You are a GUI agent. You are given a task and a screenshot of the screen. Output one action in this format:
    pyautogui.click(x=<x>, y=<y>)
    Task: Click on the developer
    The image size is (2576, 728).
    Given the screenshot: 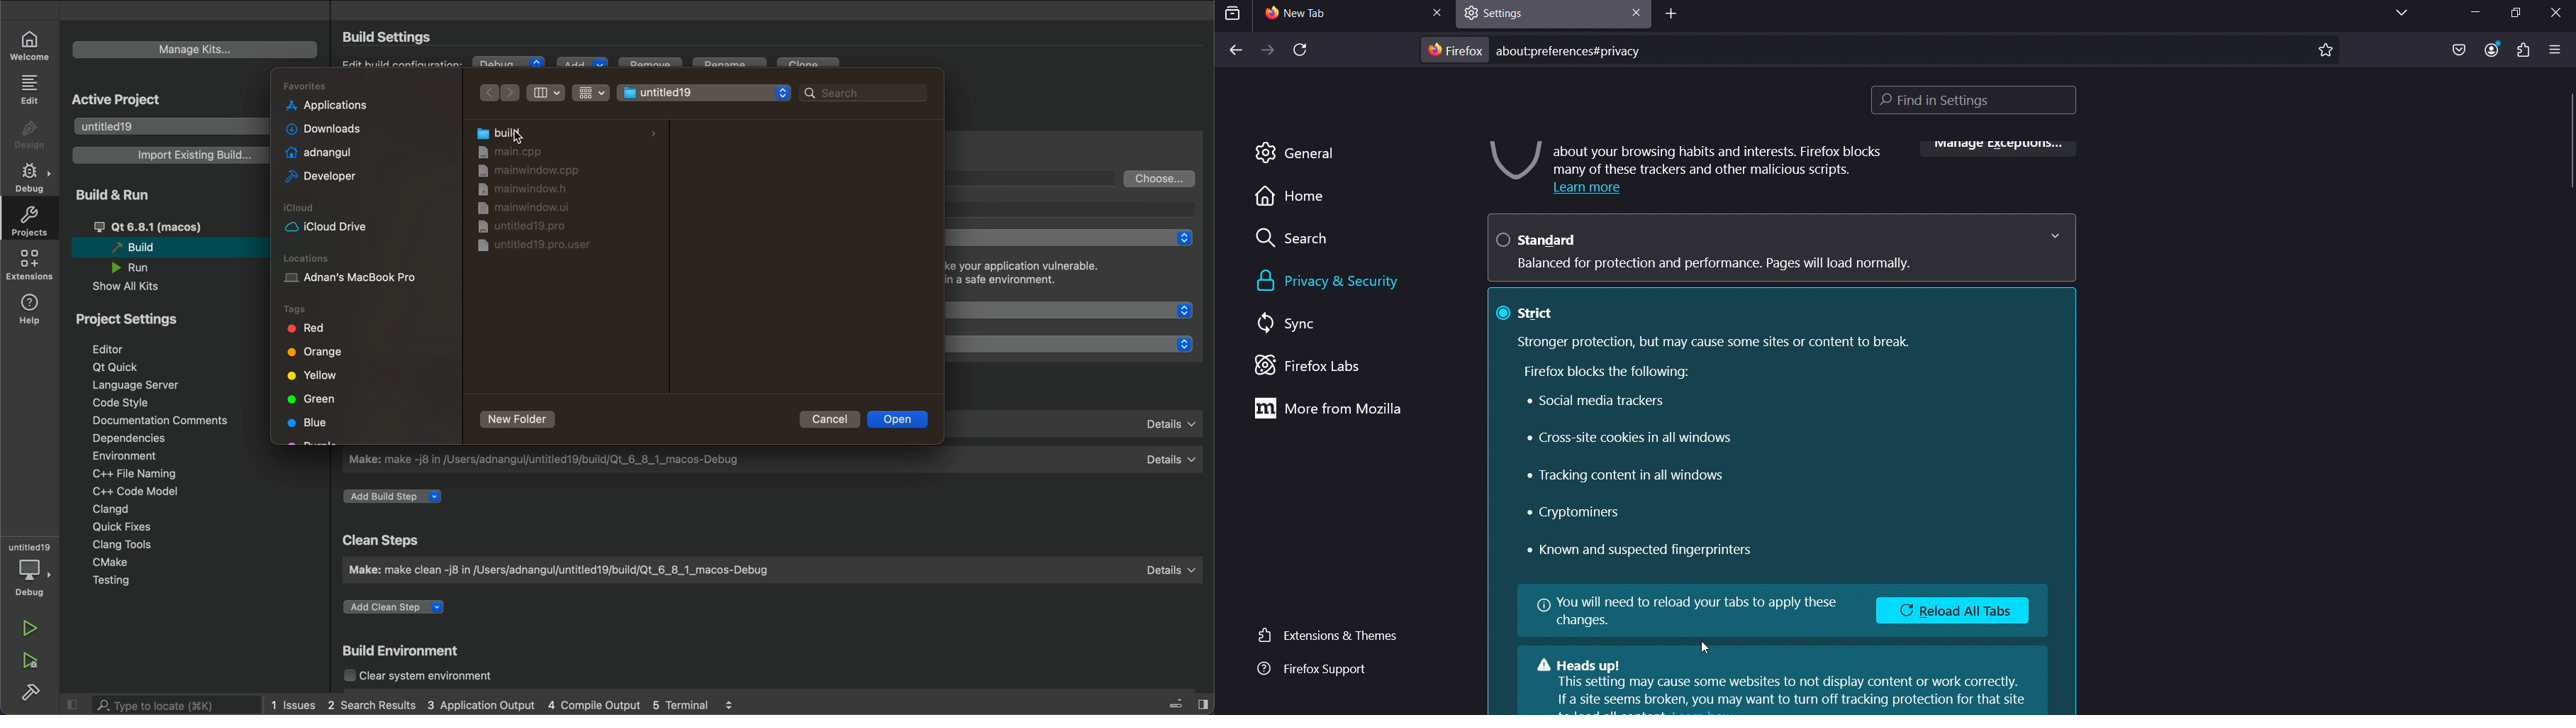 What is the action you would take?
    pyautogui.click(x=318, y=177)
    